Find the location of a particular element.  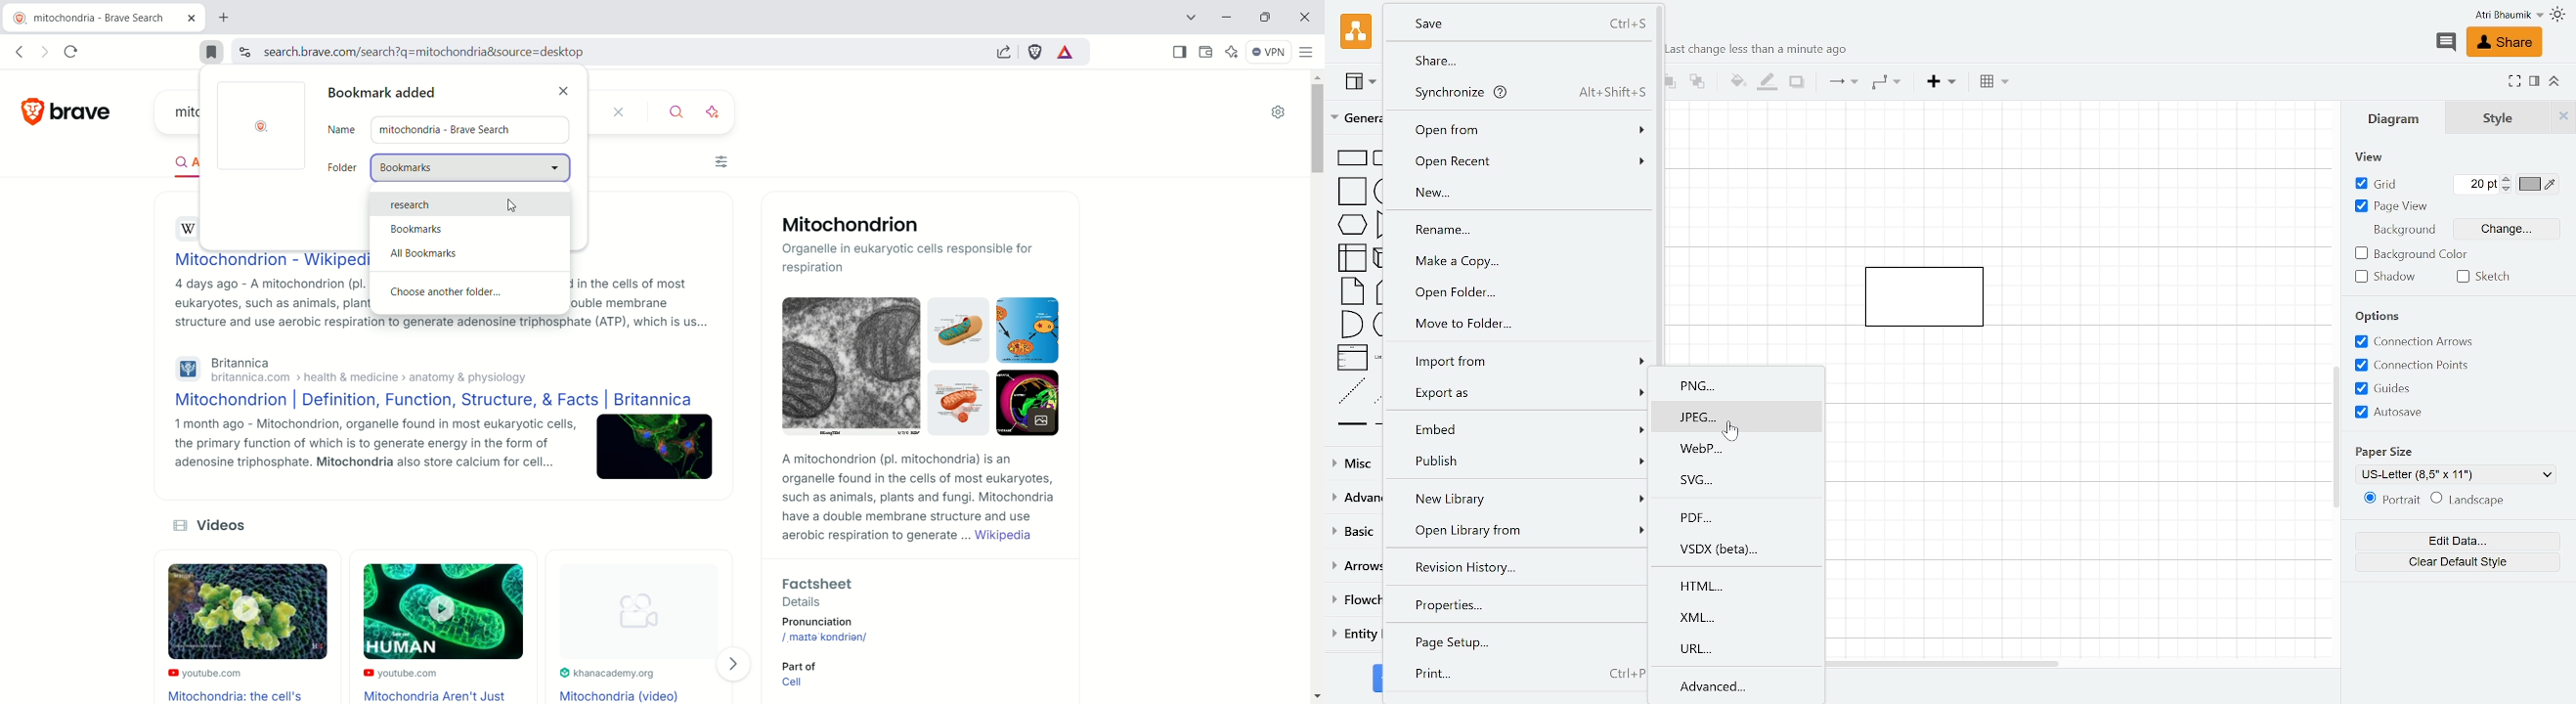

Shadow is located at coordinates (1797, 82).